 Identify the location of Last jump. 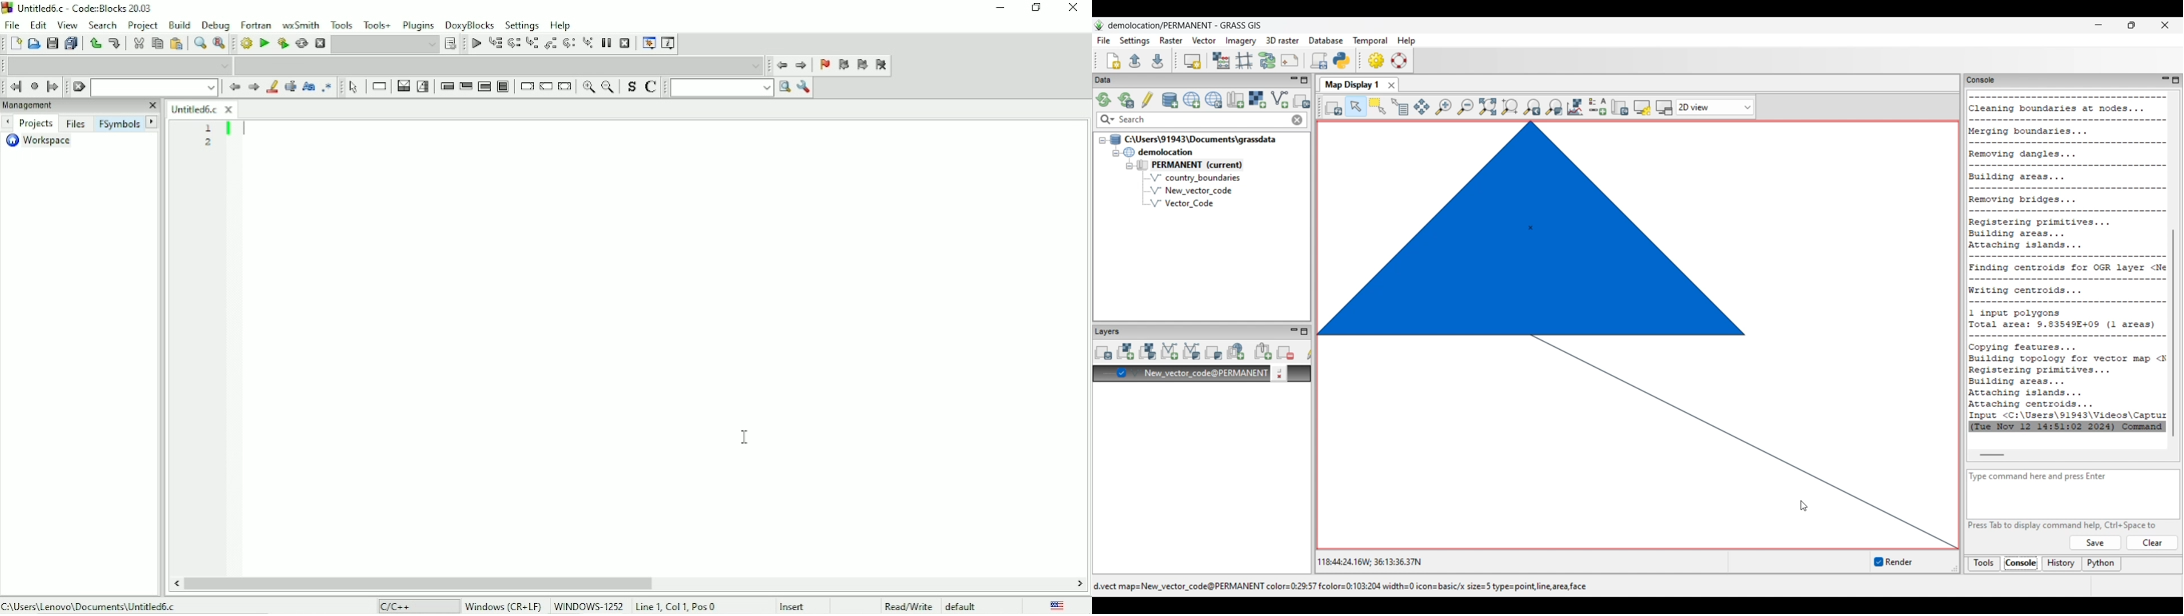
(34, 86).